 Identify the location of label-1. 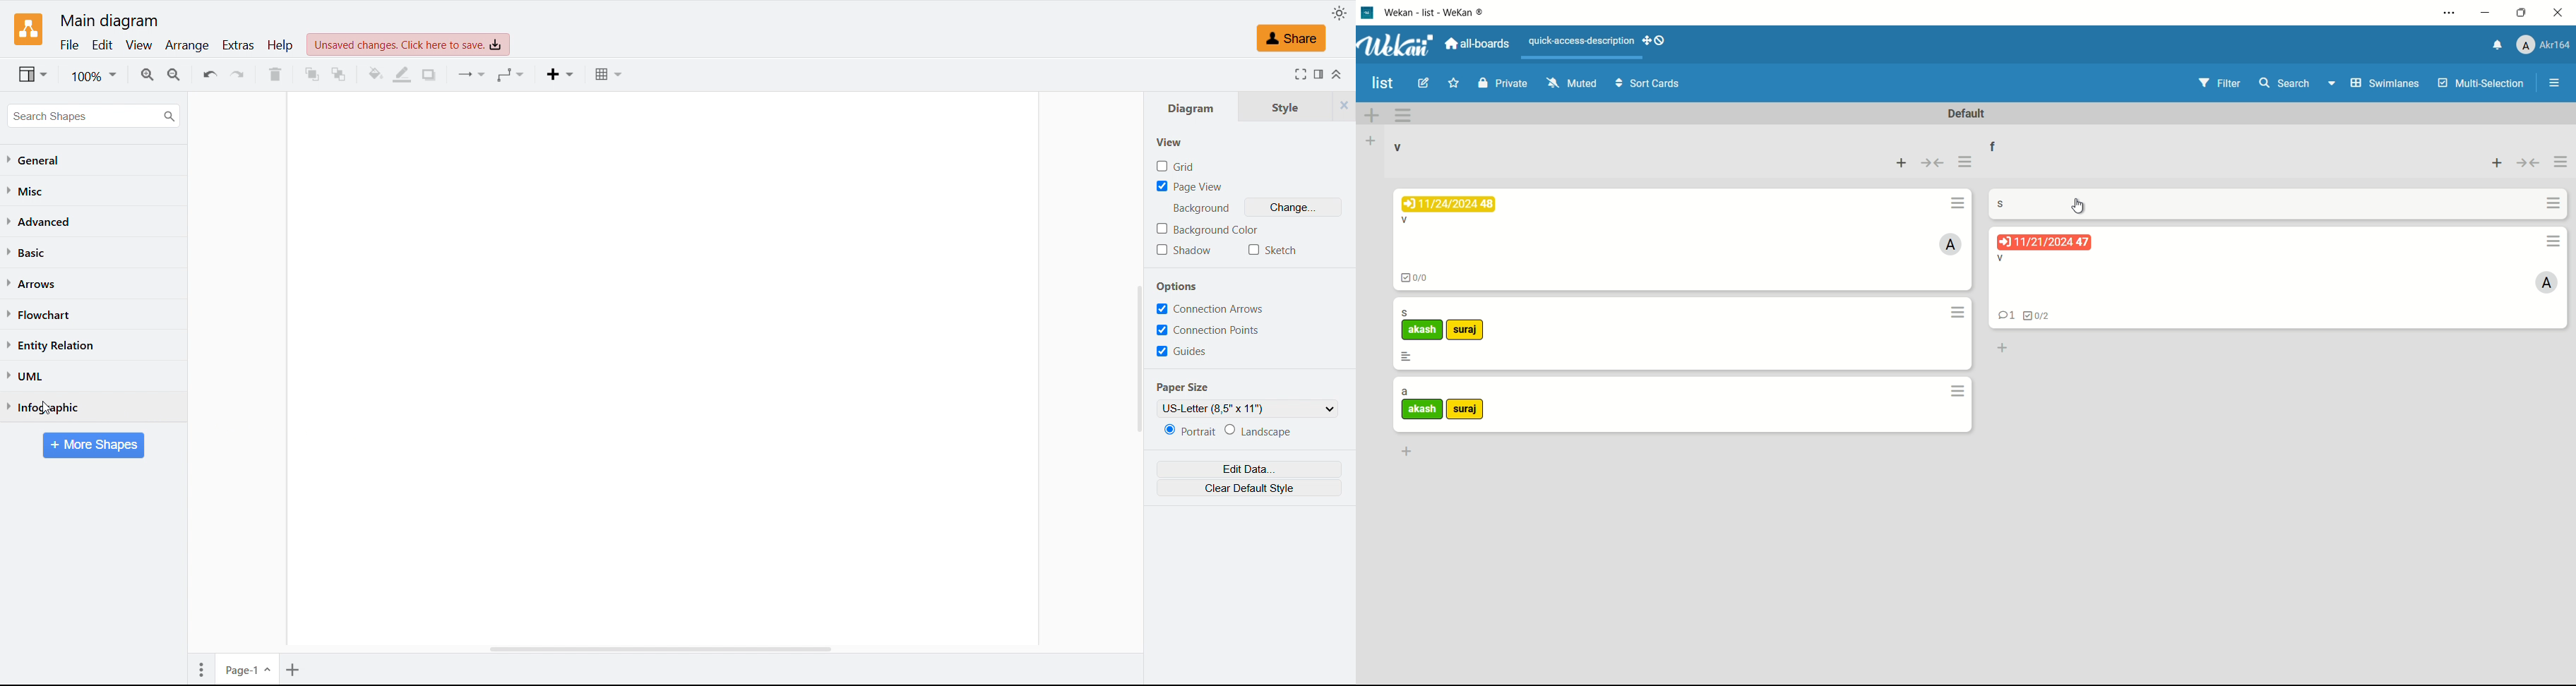
(1423, 409).